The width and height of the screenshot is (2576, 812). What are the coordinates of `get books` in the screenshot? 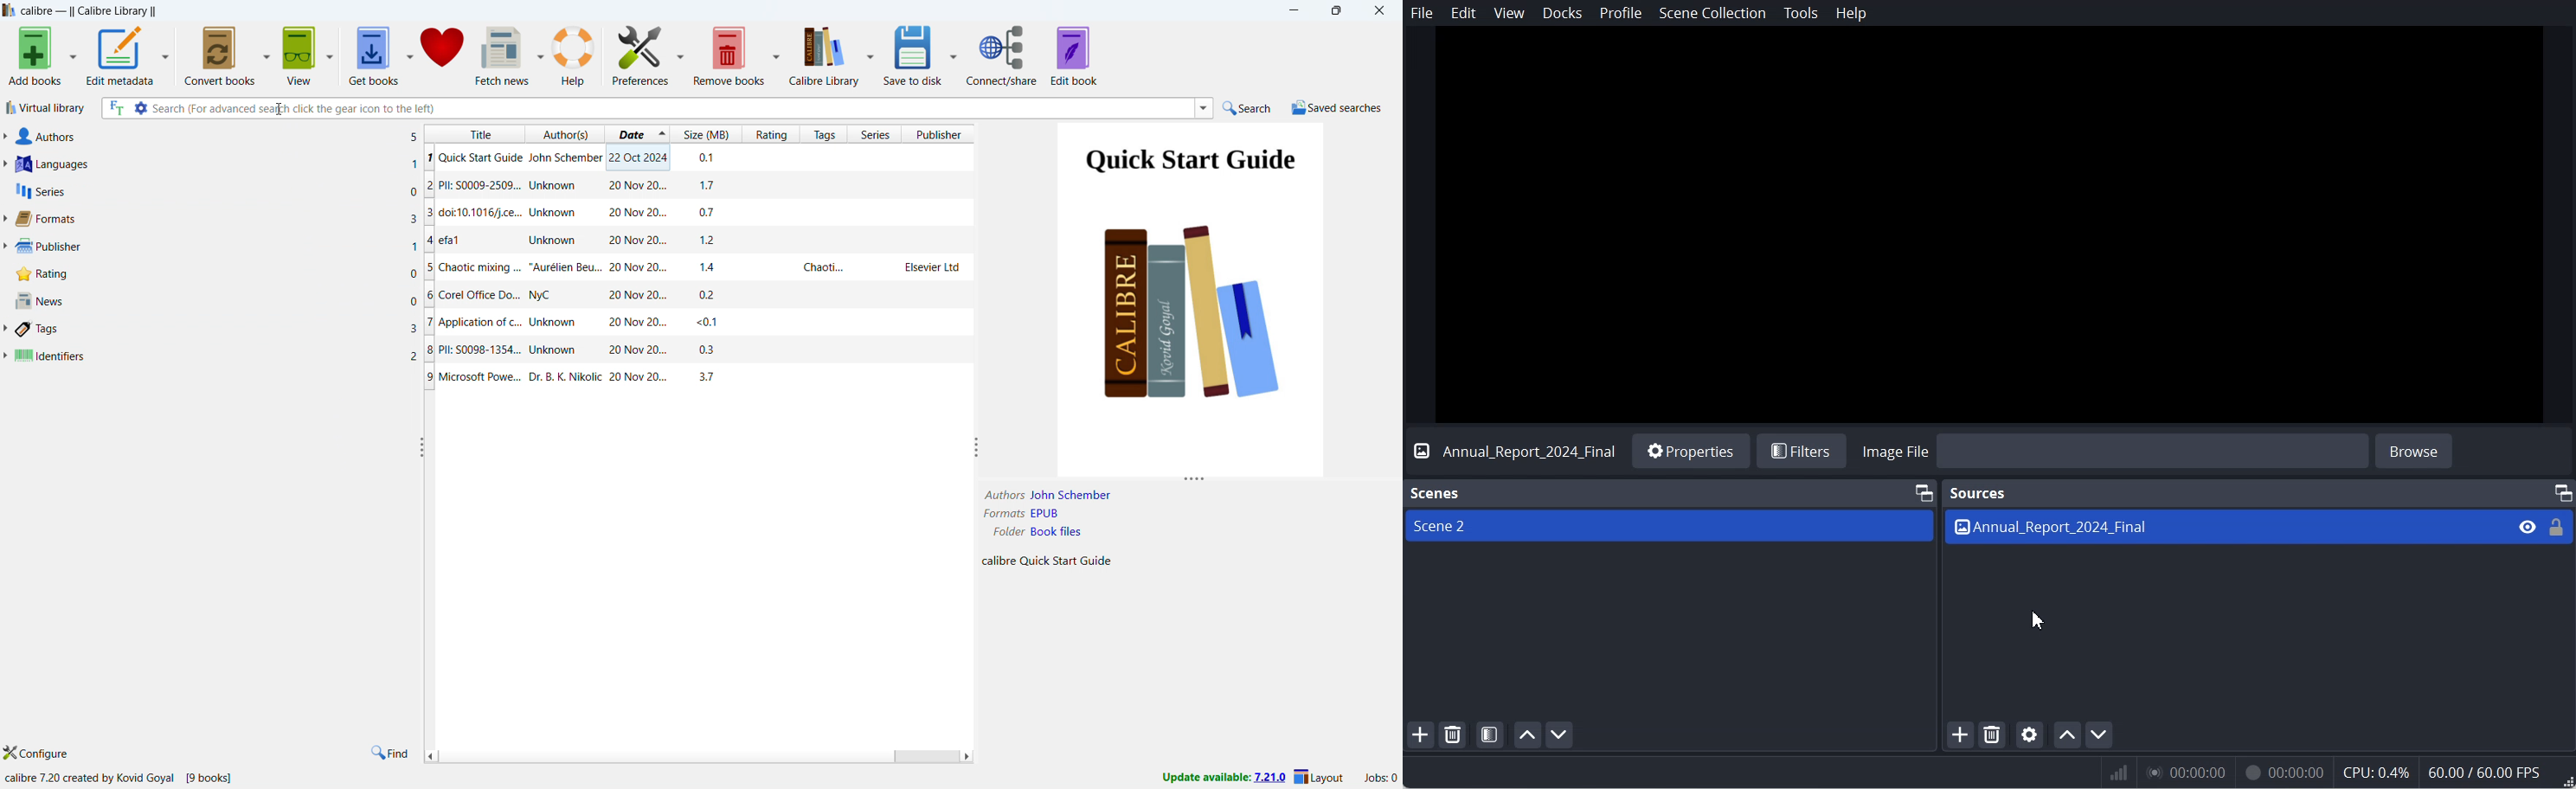 It's located at (373, 54).